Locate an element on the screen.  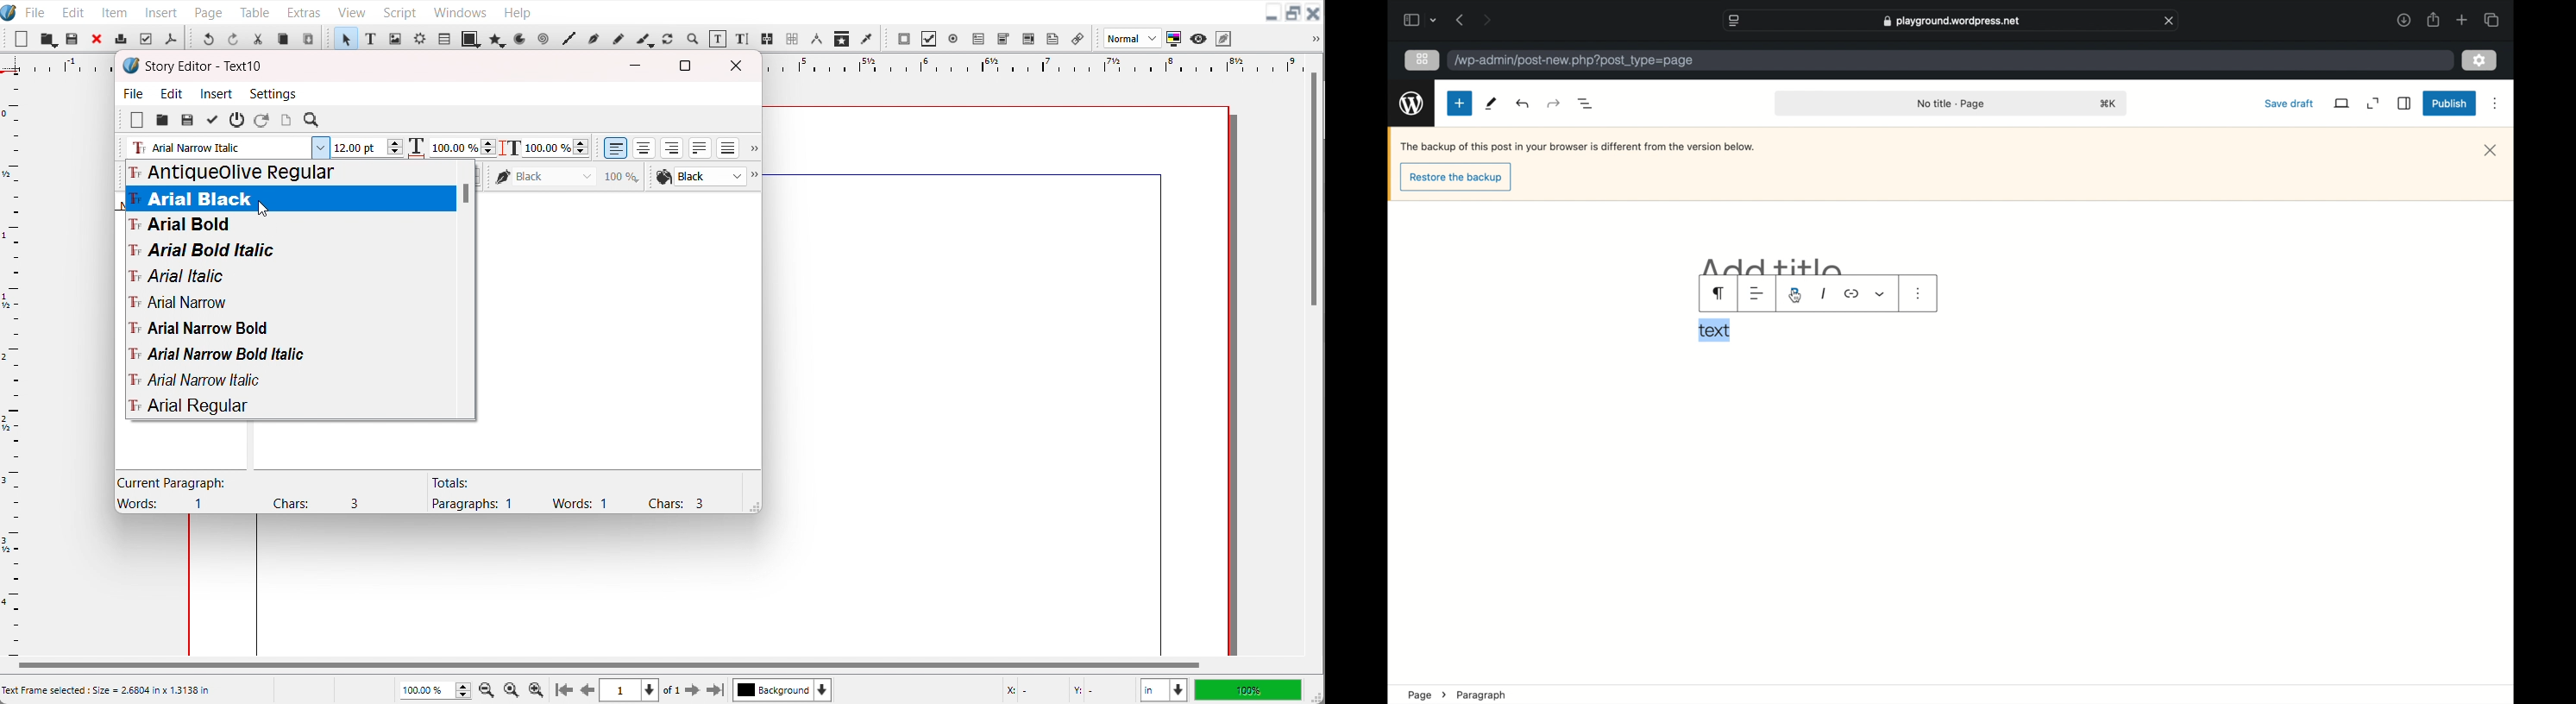
Rotate item is located at coordinates (668, 39).